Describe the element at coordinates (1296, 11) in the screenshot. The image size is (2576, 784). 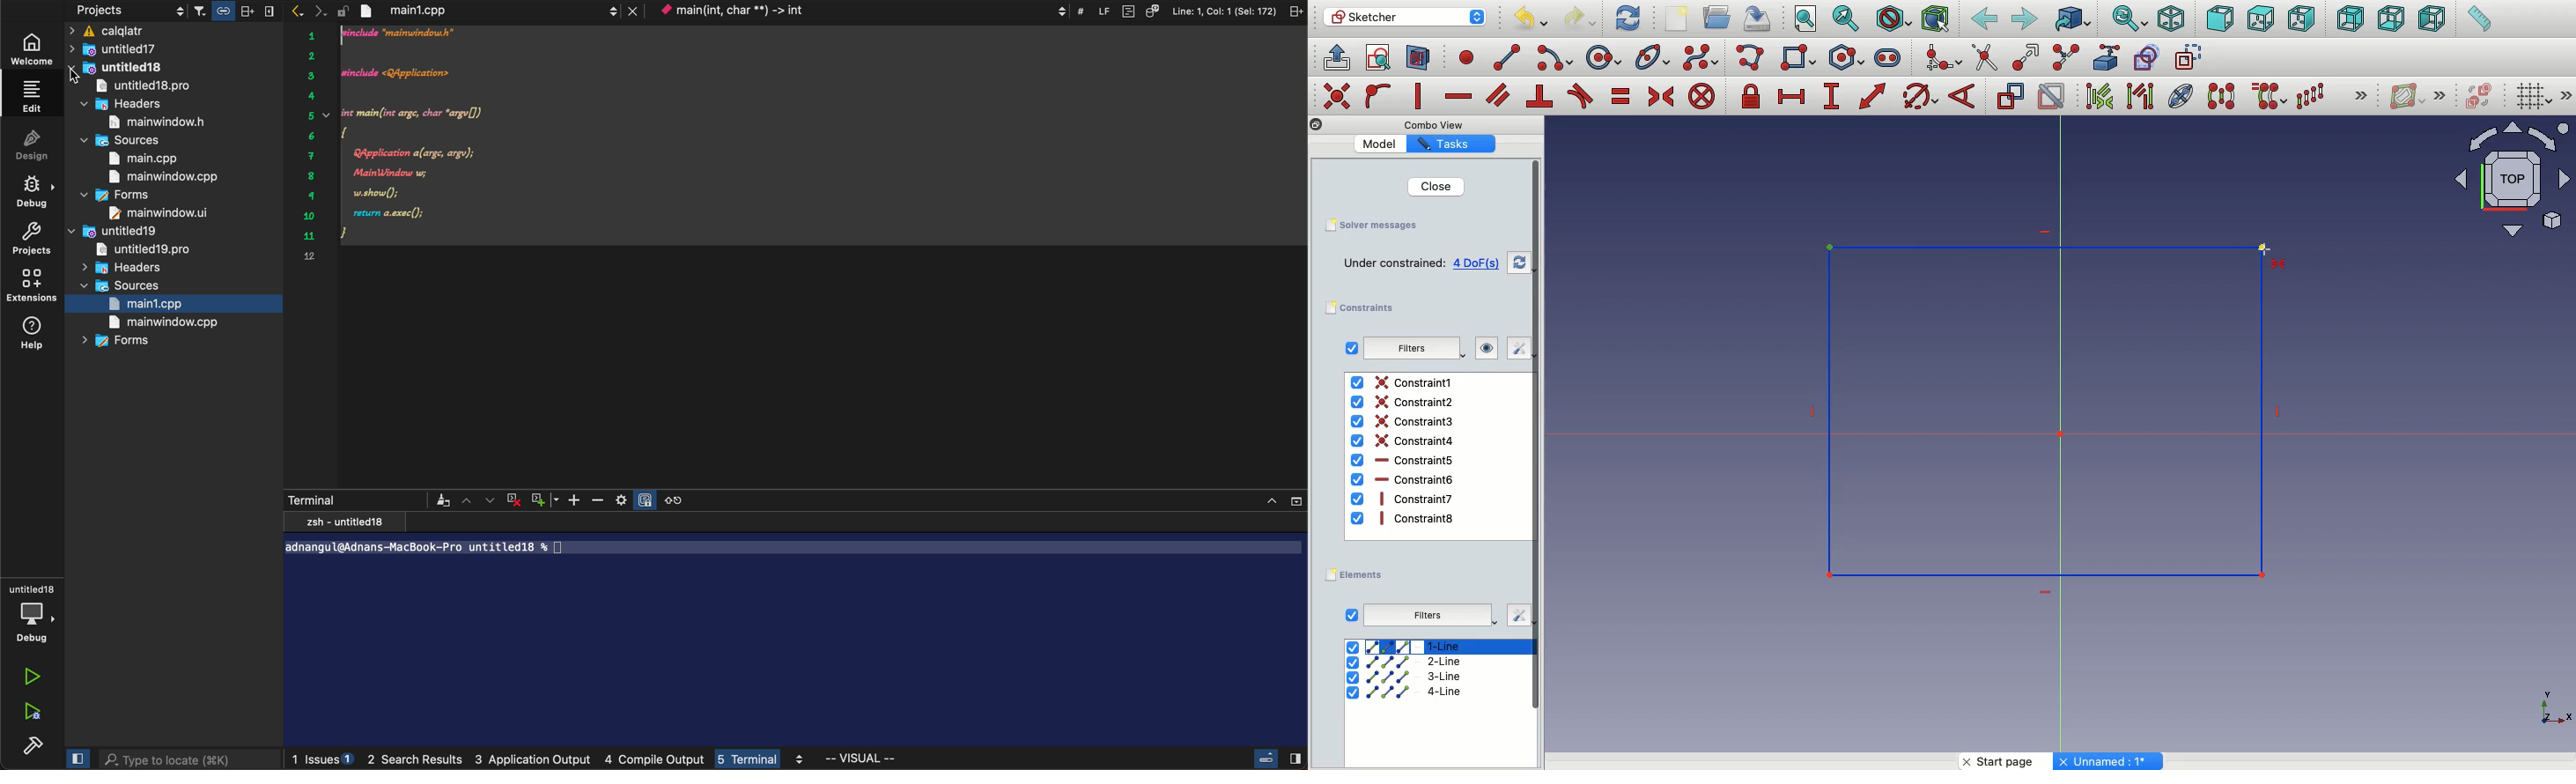
I see `split` at that location.